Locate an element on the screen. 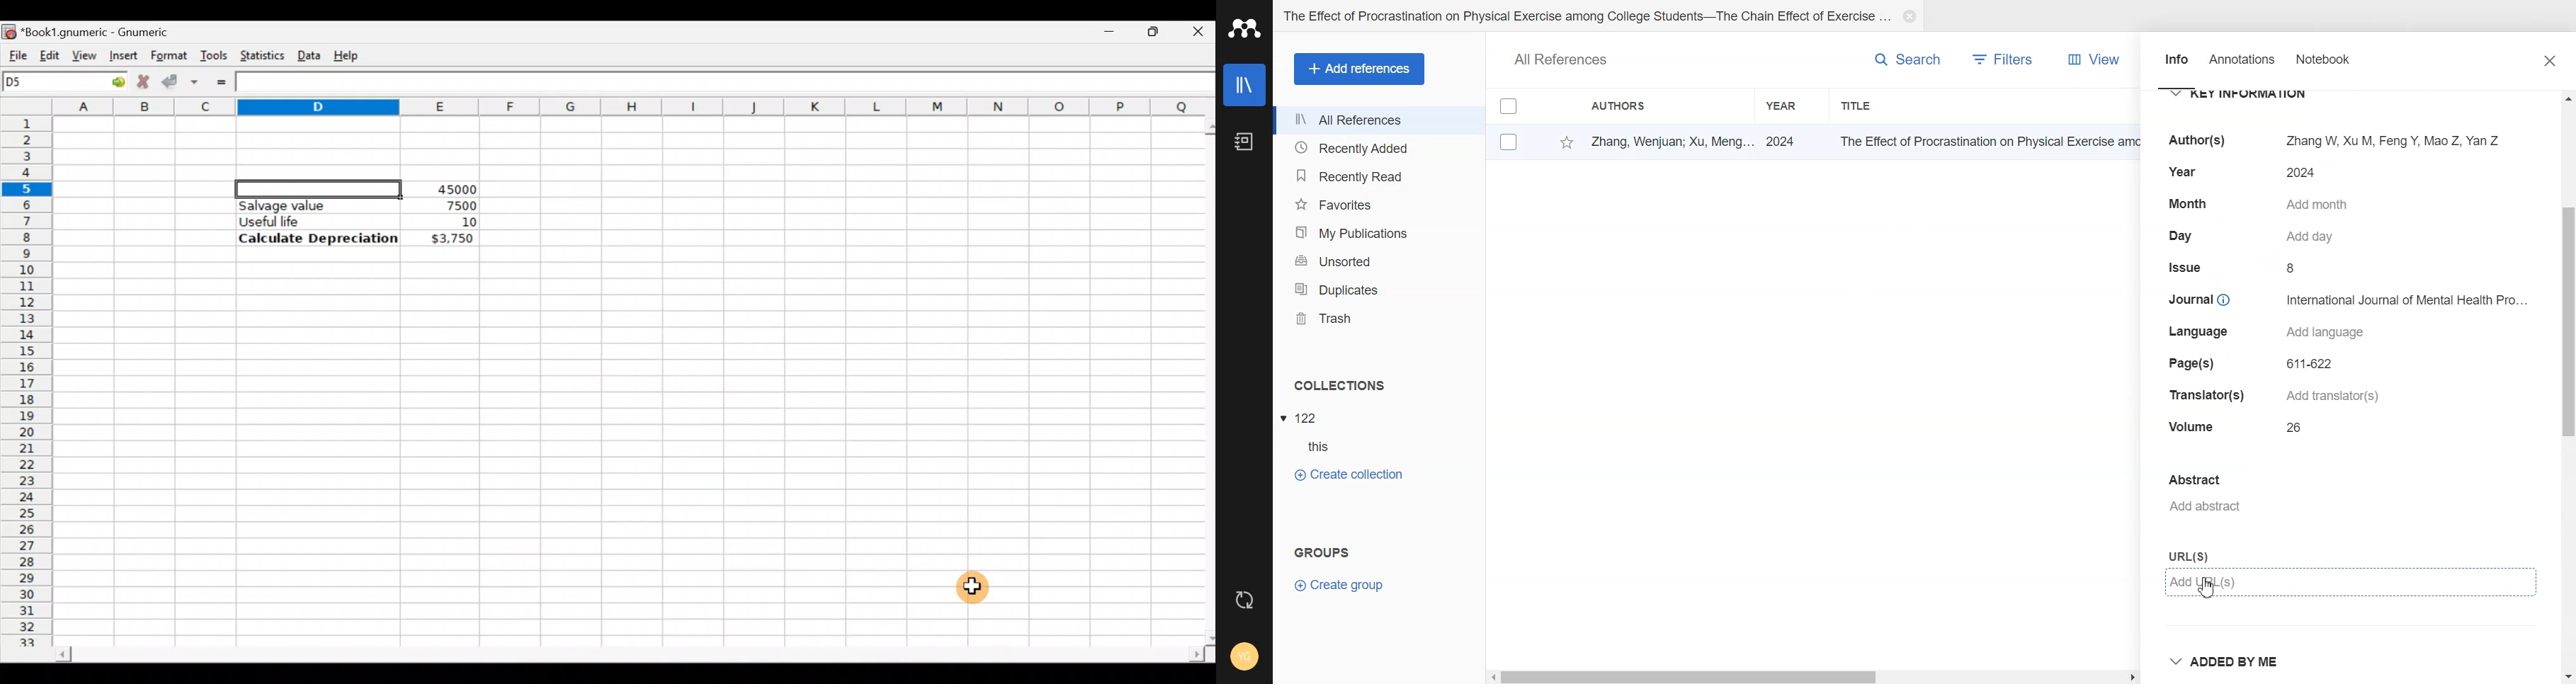  Abstract is located at coordinates (2198, 480).